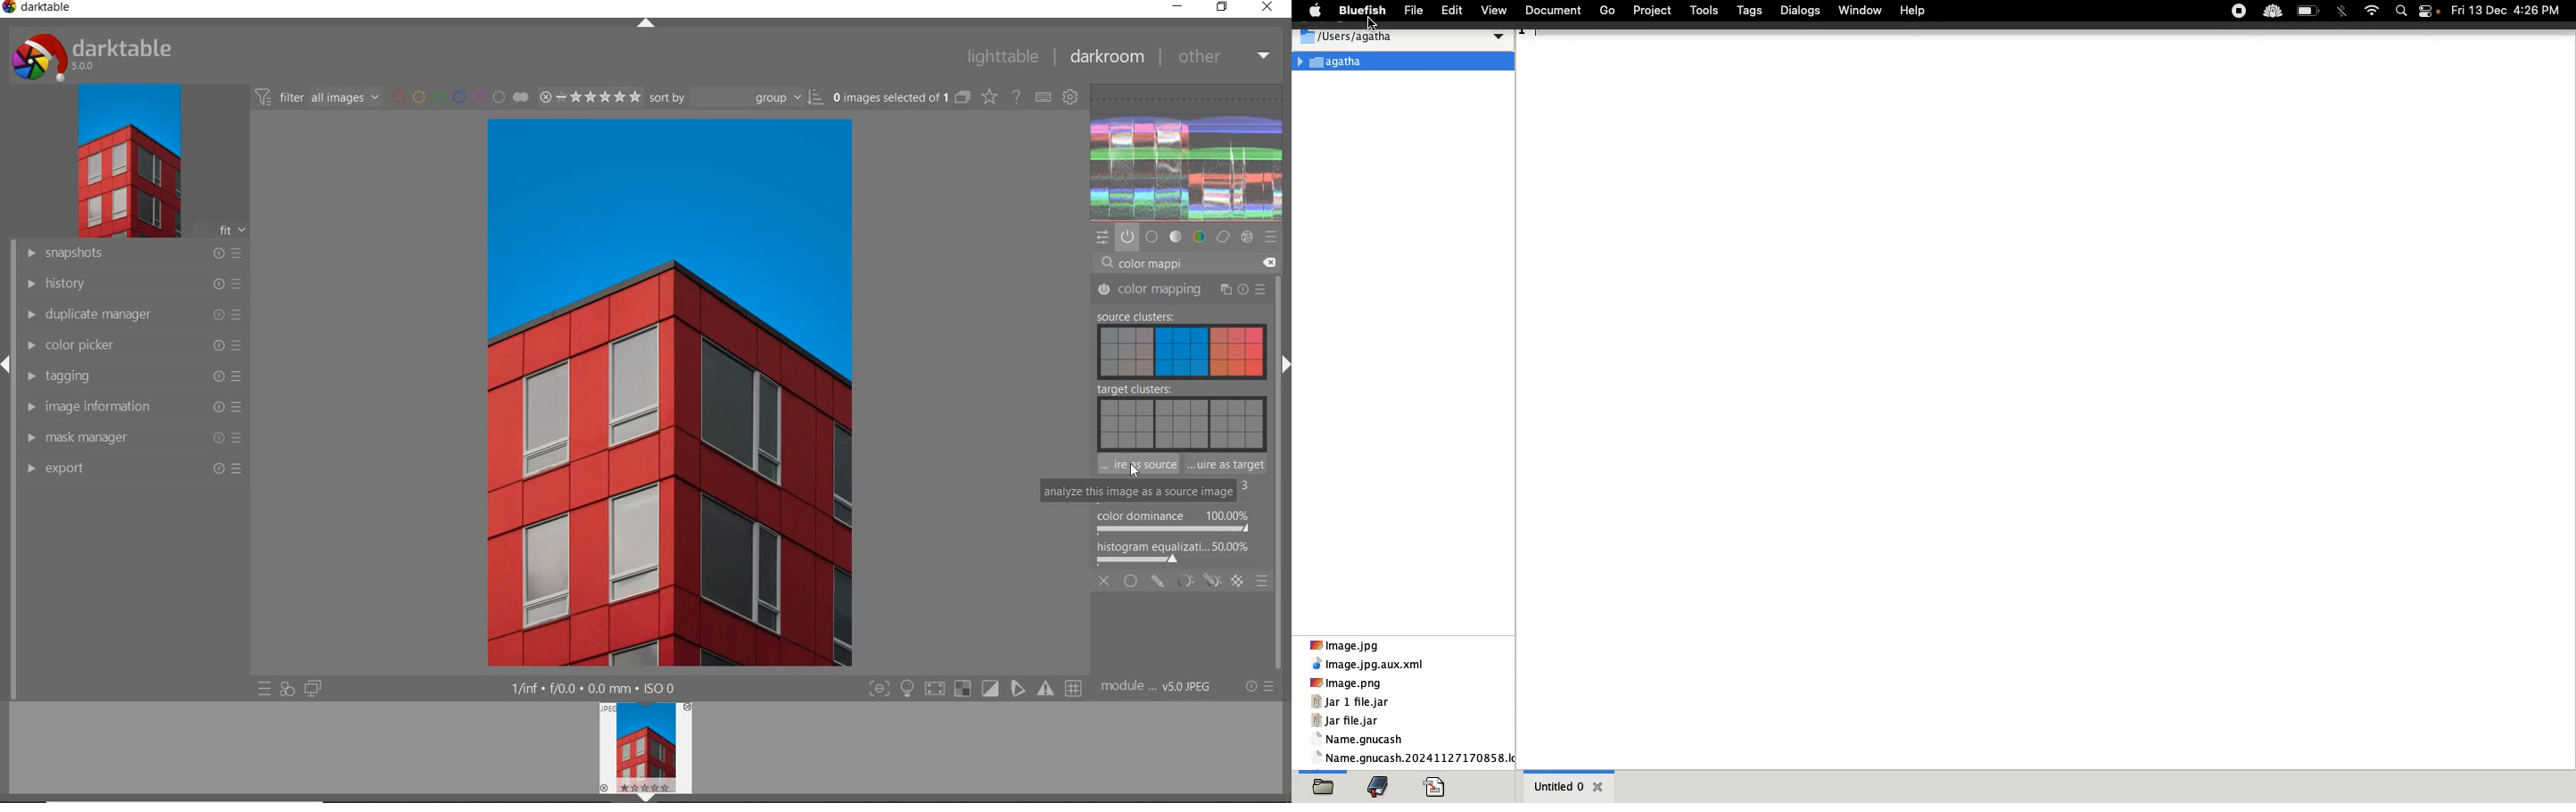 Image resolution: width=2576 pixels, height=812 pixels. What do you see at coordinates (605, 688) in the screenshot?
I see `other interface detail` at bounding box center [605, 688].